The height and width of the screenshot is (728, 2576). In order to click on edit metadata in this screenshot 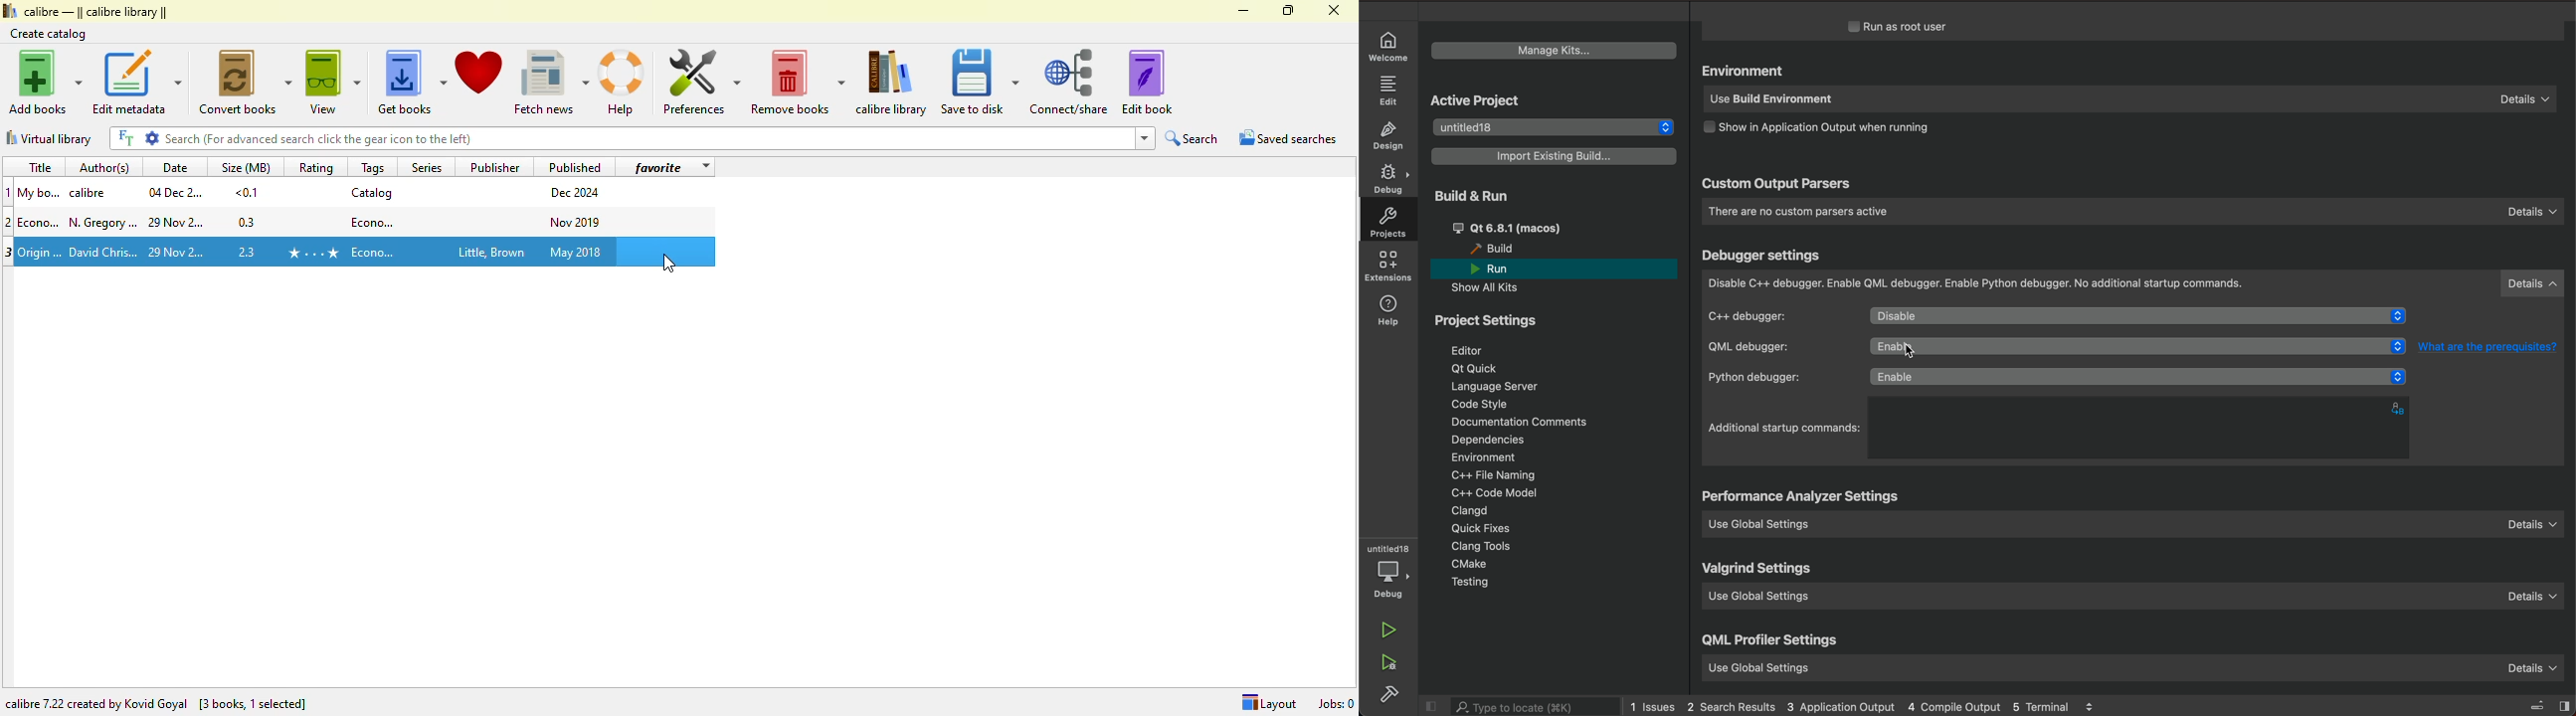, I will do `click(136, 82)`.